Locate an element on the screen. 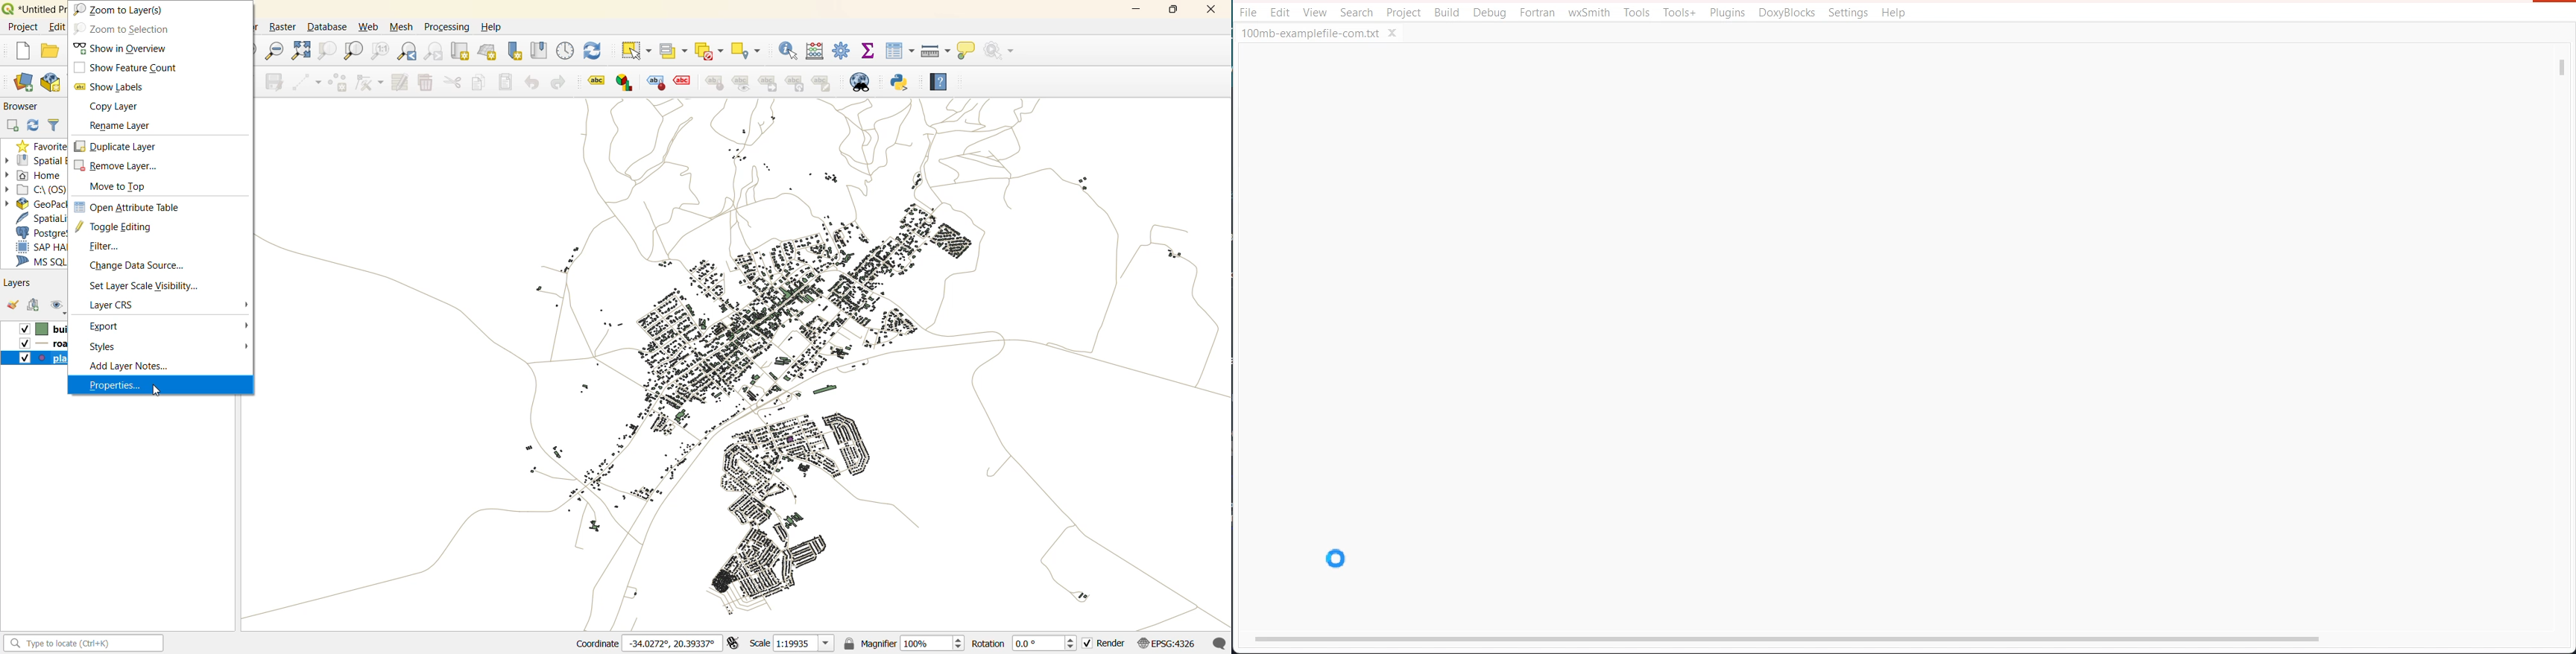  show feature count is located at coordinates (123, 67).